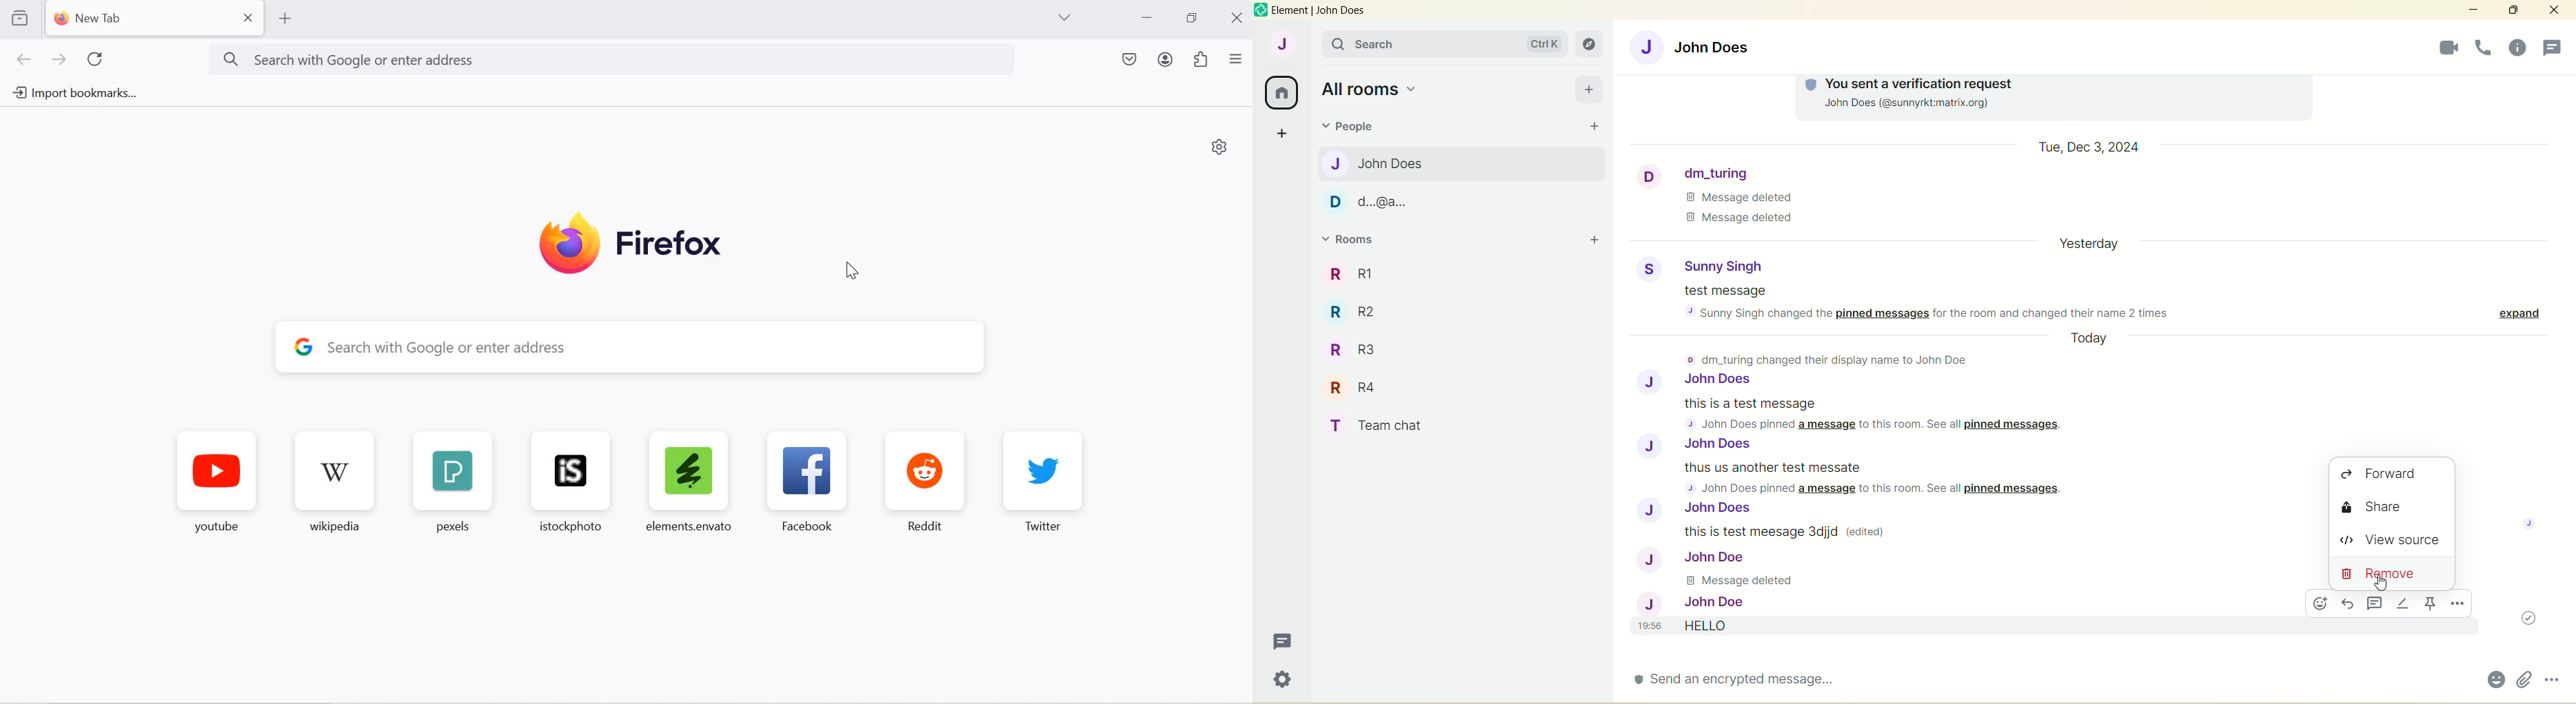  I want to click on You Sent a verification request , so click(1909, 81).